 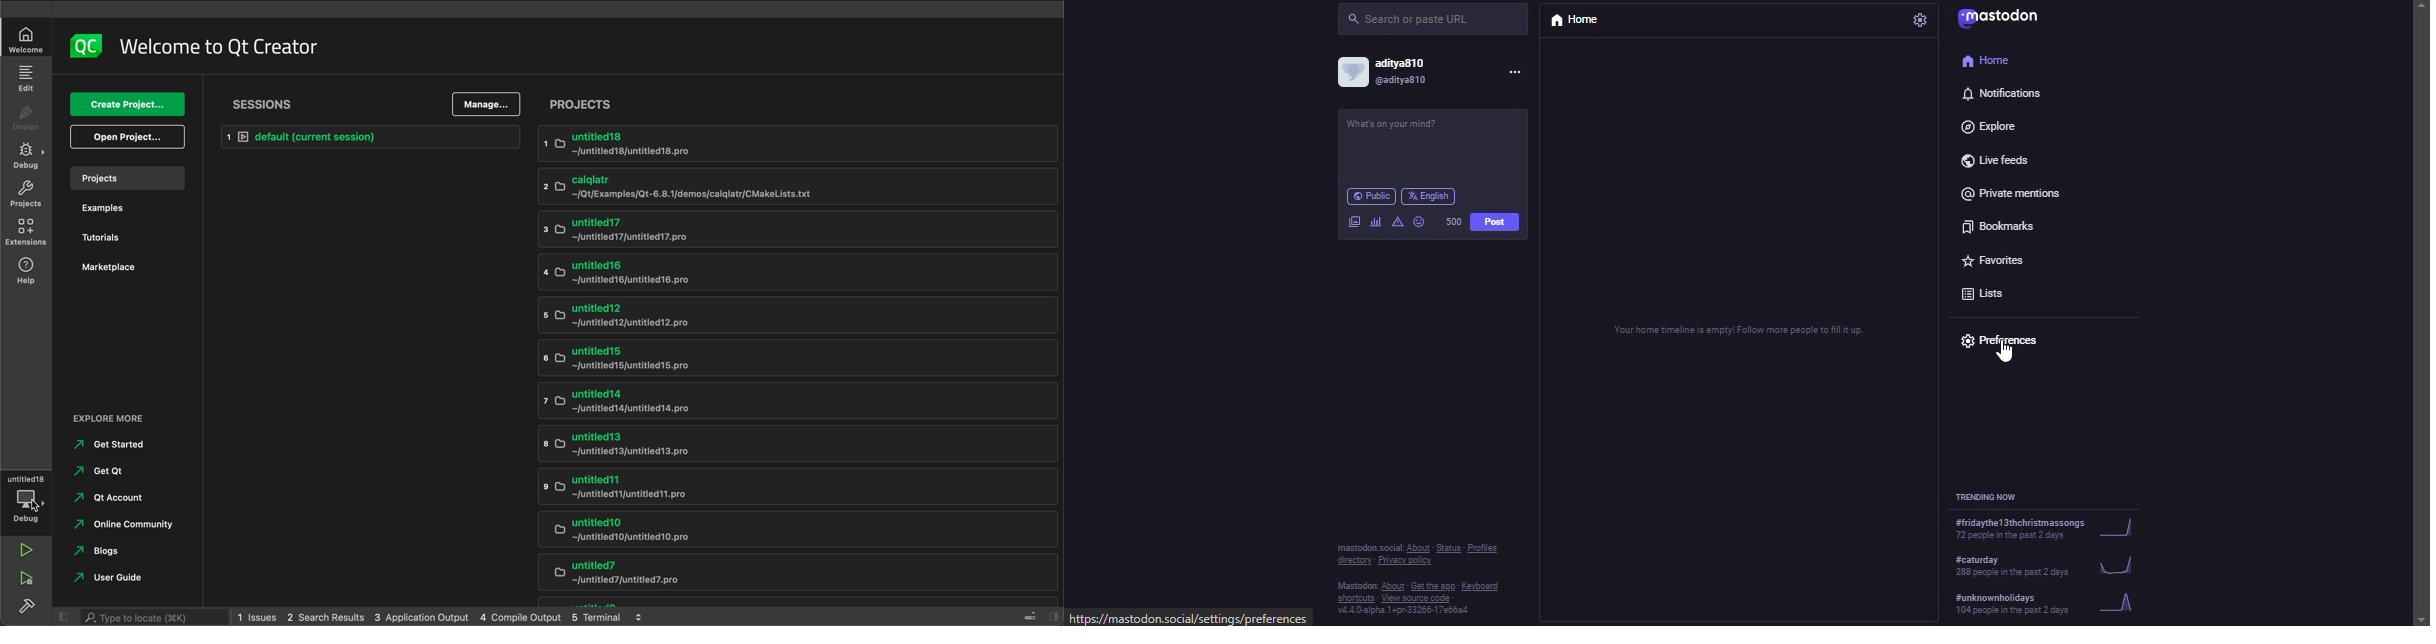 What do you see at coordinates (1990, 126) in the screenshot?
I see `explore` at bounding box center [1990, 126].